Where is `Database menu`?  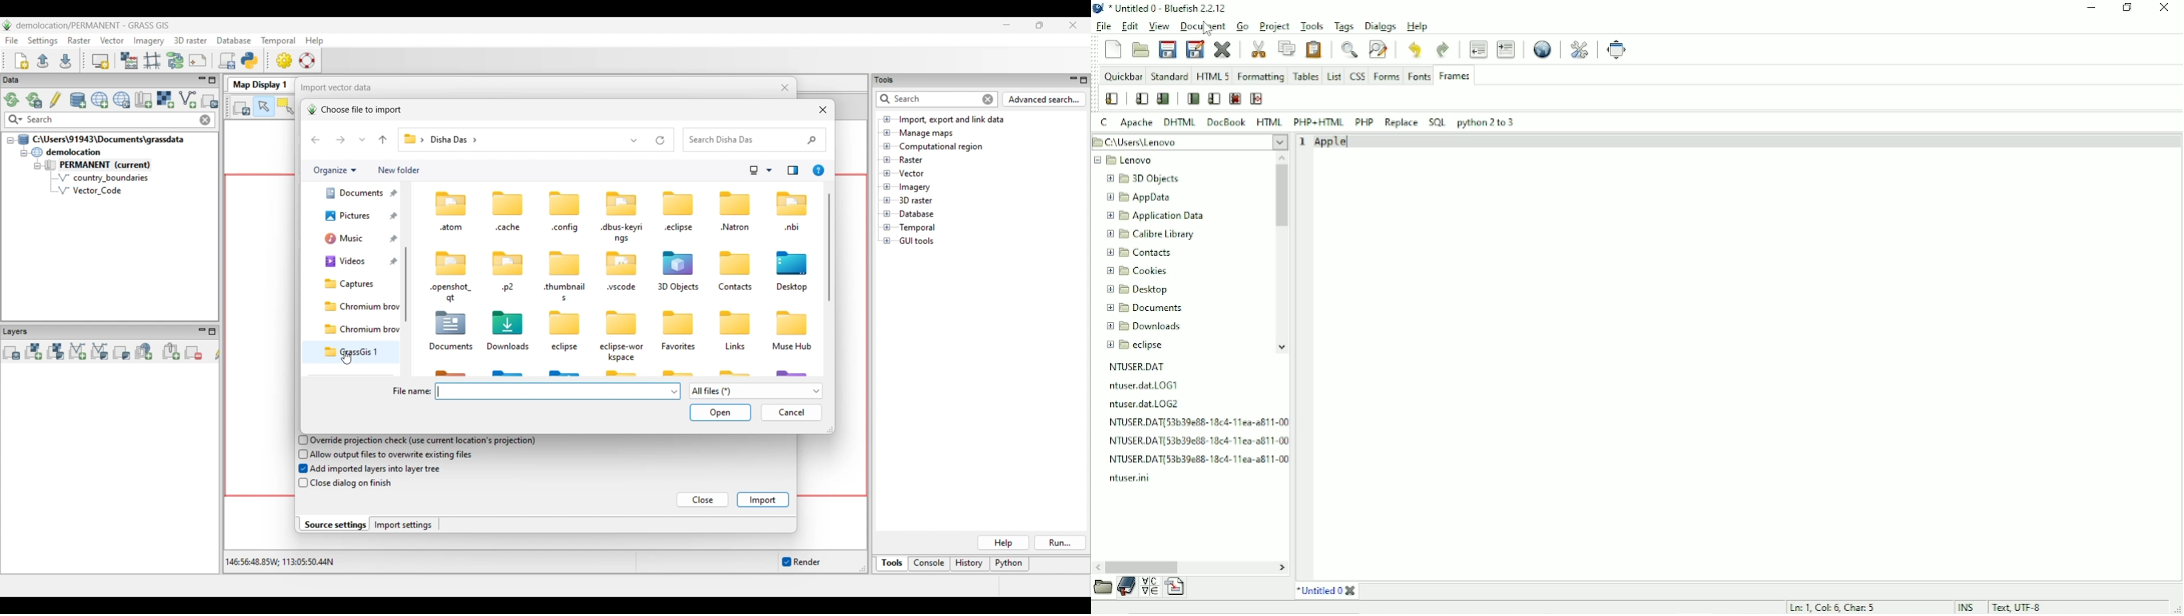 Database menu is located at coordinates (234, 41).